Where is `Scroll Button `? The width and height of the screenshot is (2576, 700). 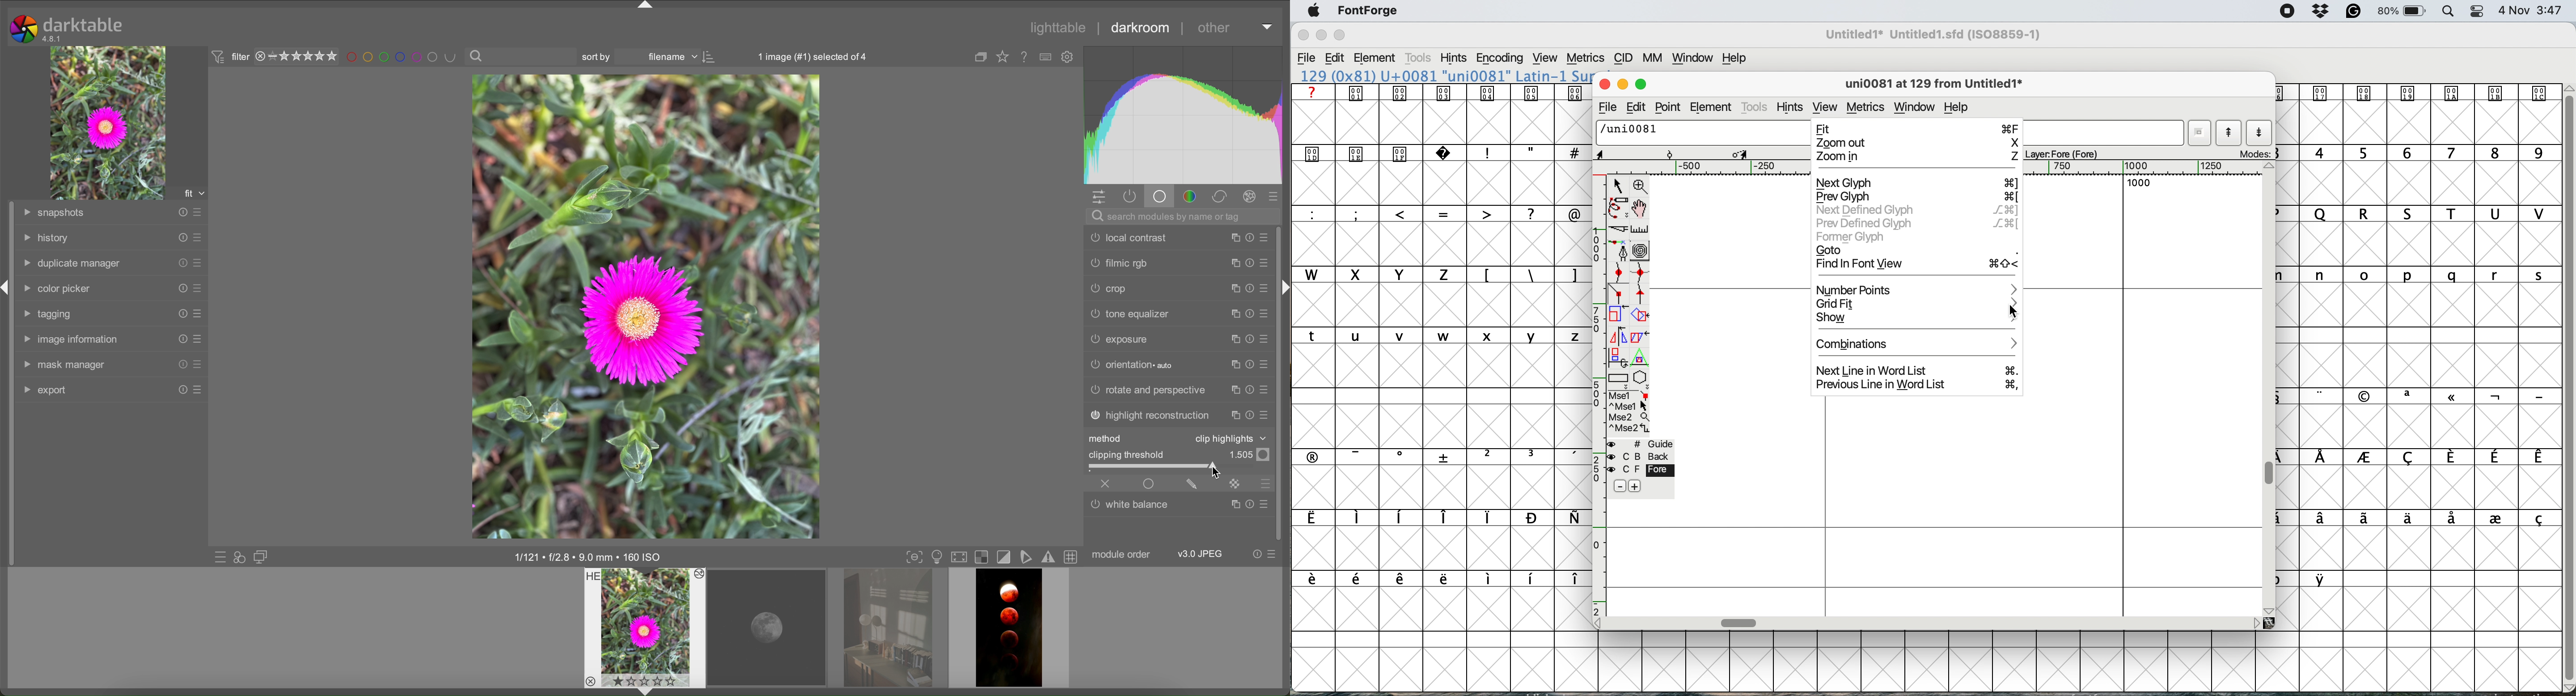
Scroll Button  is located at coordinates (2271, 166).